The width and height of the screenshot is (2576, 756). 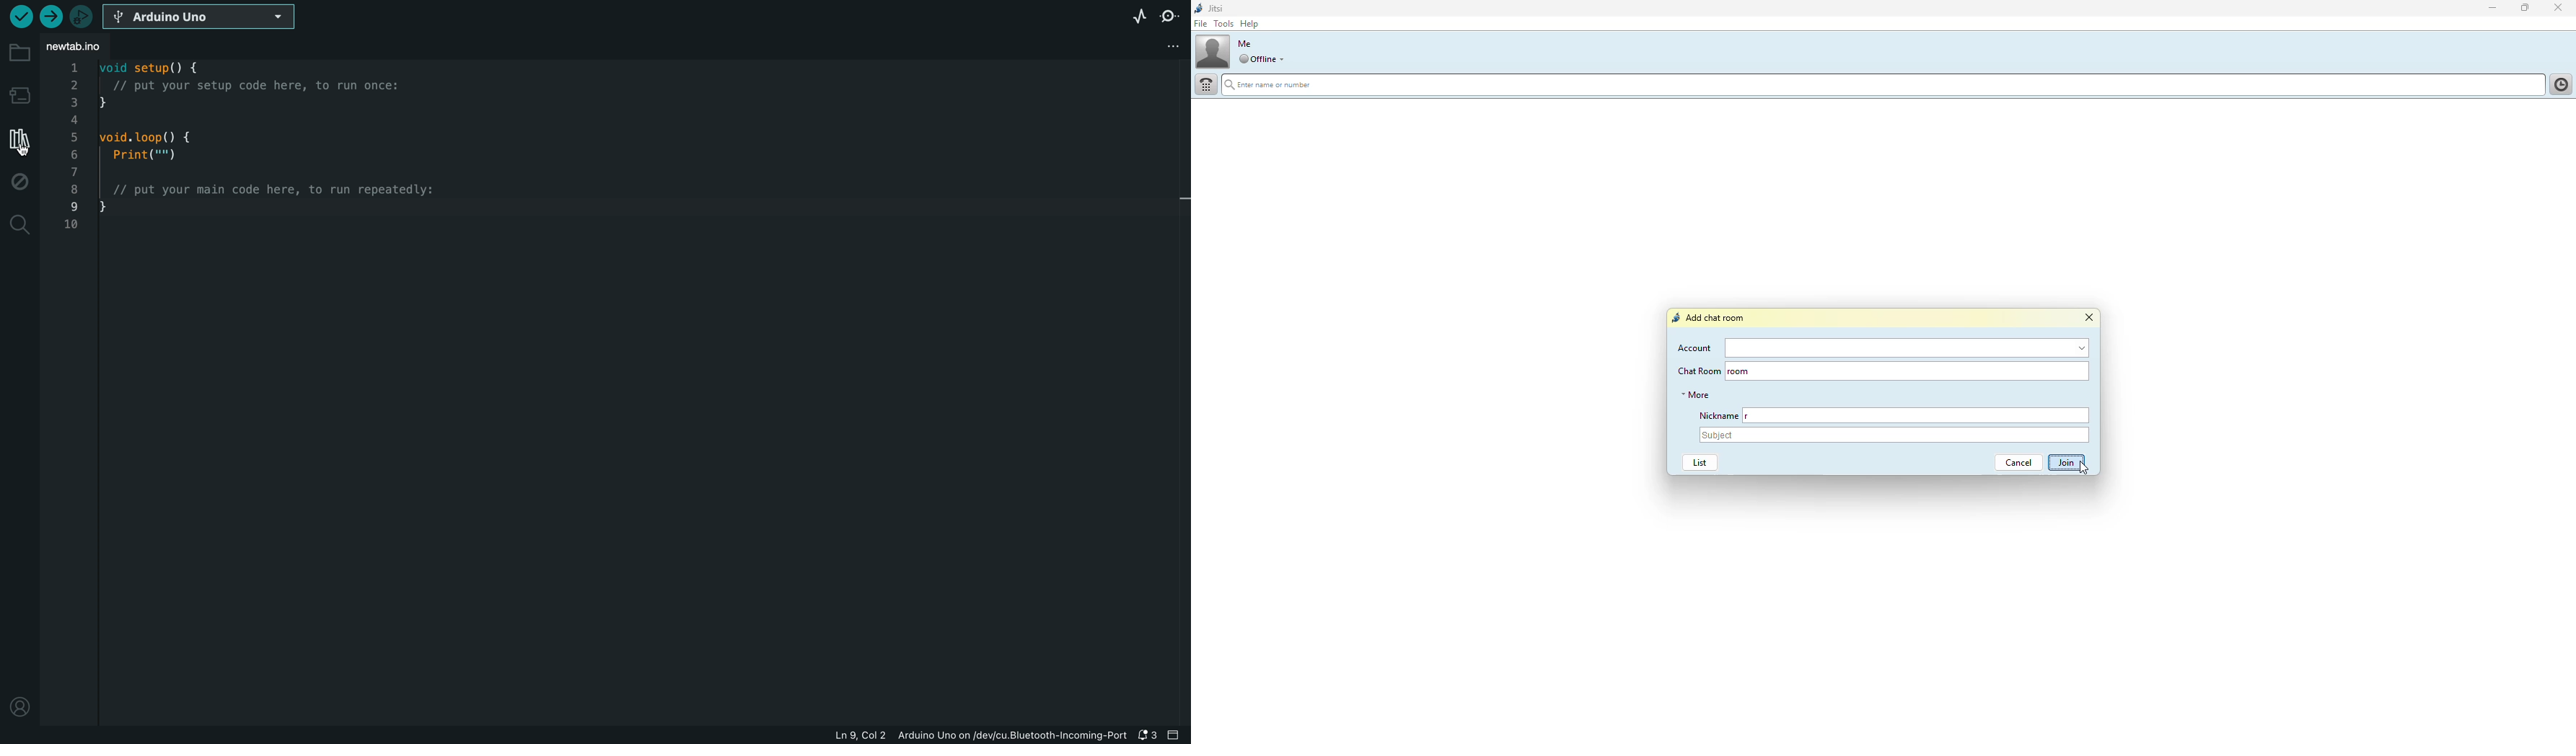 What do you see at coordinates (1880, 84) in the screenshot?
I see `search name` at bounding box center [1880, 84].